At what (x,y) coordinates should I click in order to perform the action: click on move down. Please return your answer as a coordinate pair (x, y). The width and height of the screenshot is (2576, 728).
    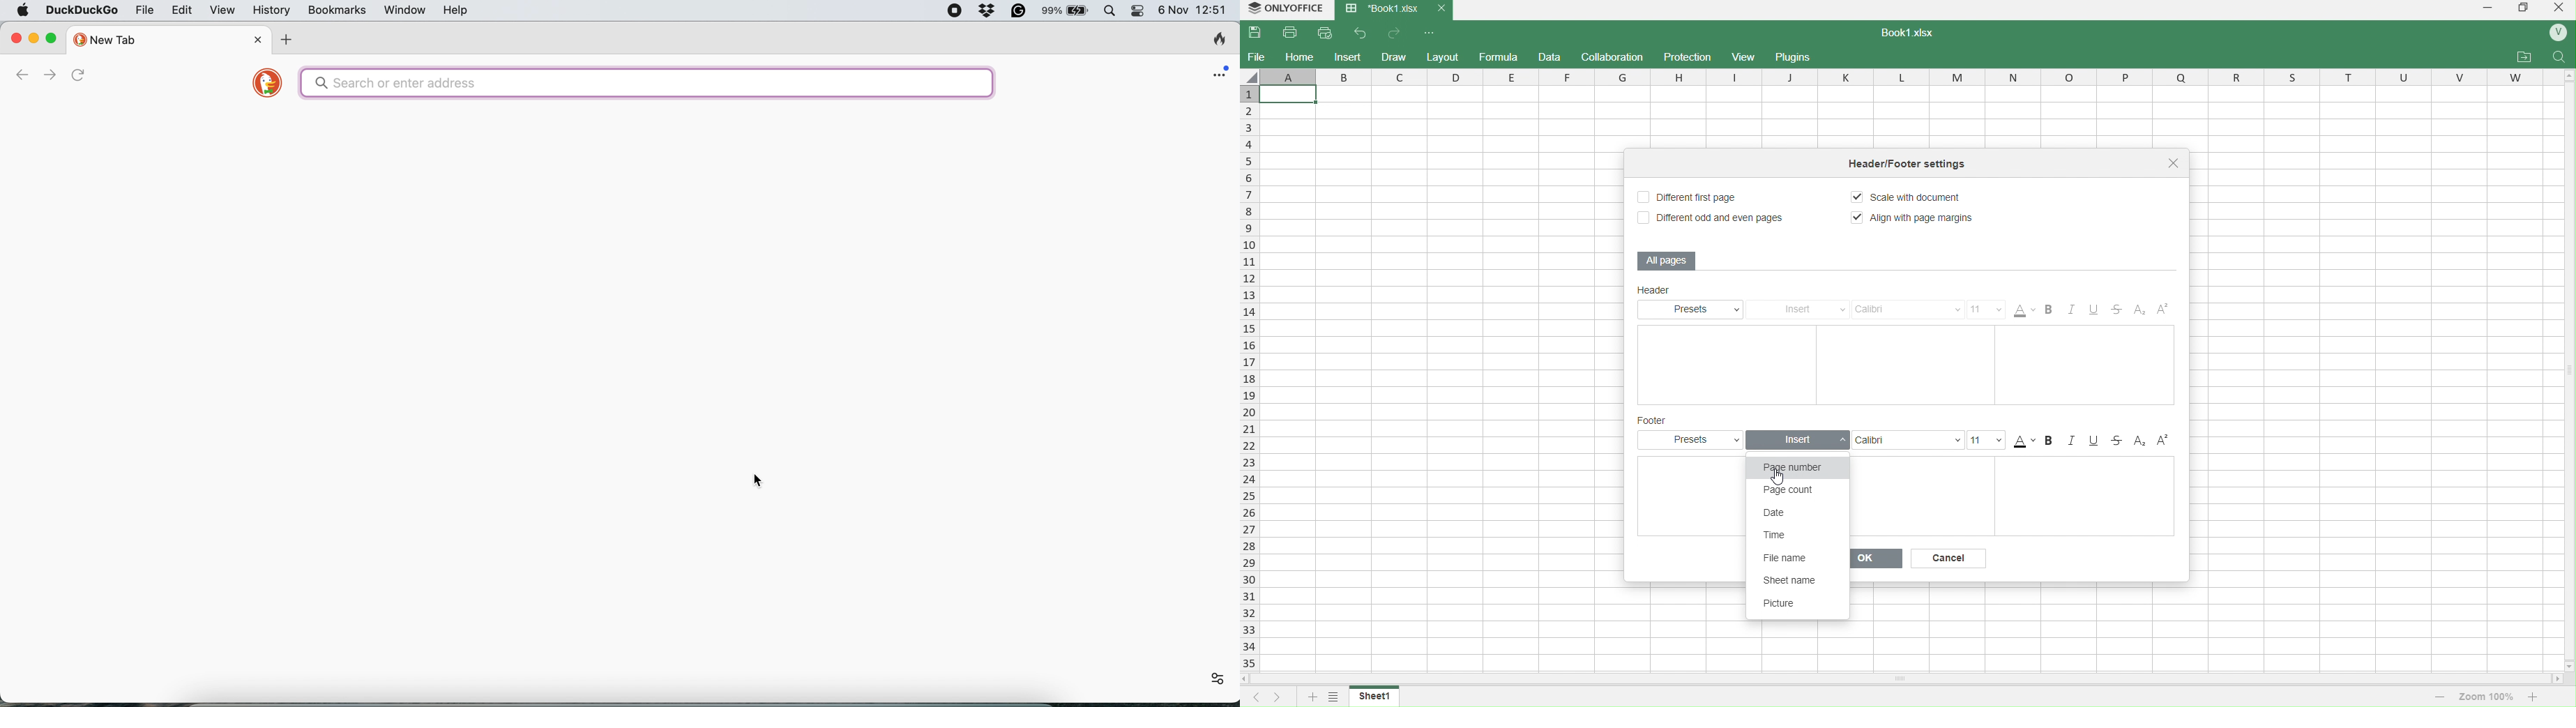
    Looking at the image, I should click on (2568, 666).